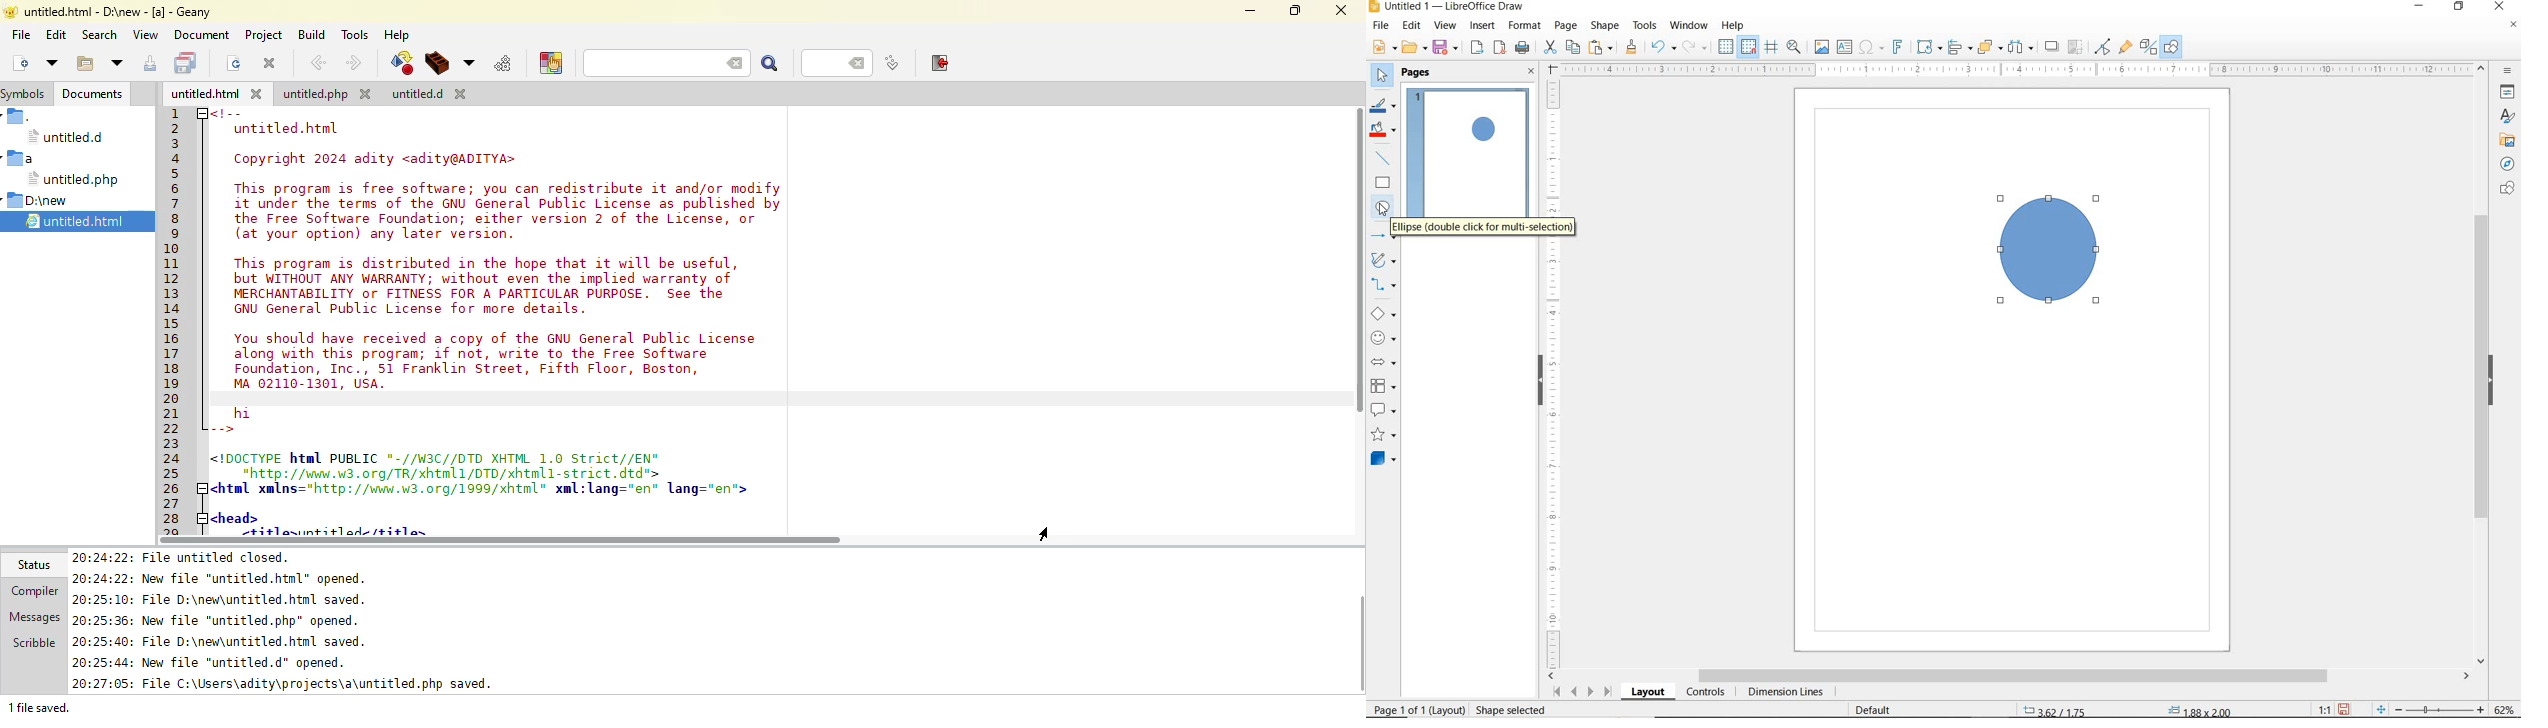 The height and width of the screenshot is (728, 2548). I want to click on CLOSE, so click(1531, 72).